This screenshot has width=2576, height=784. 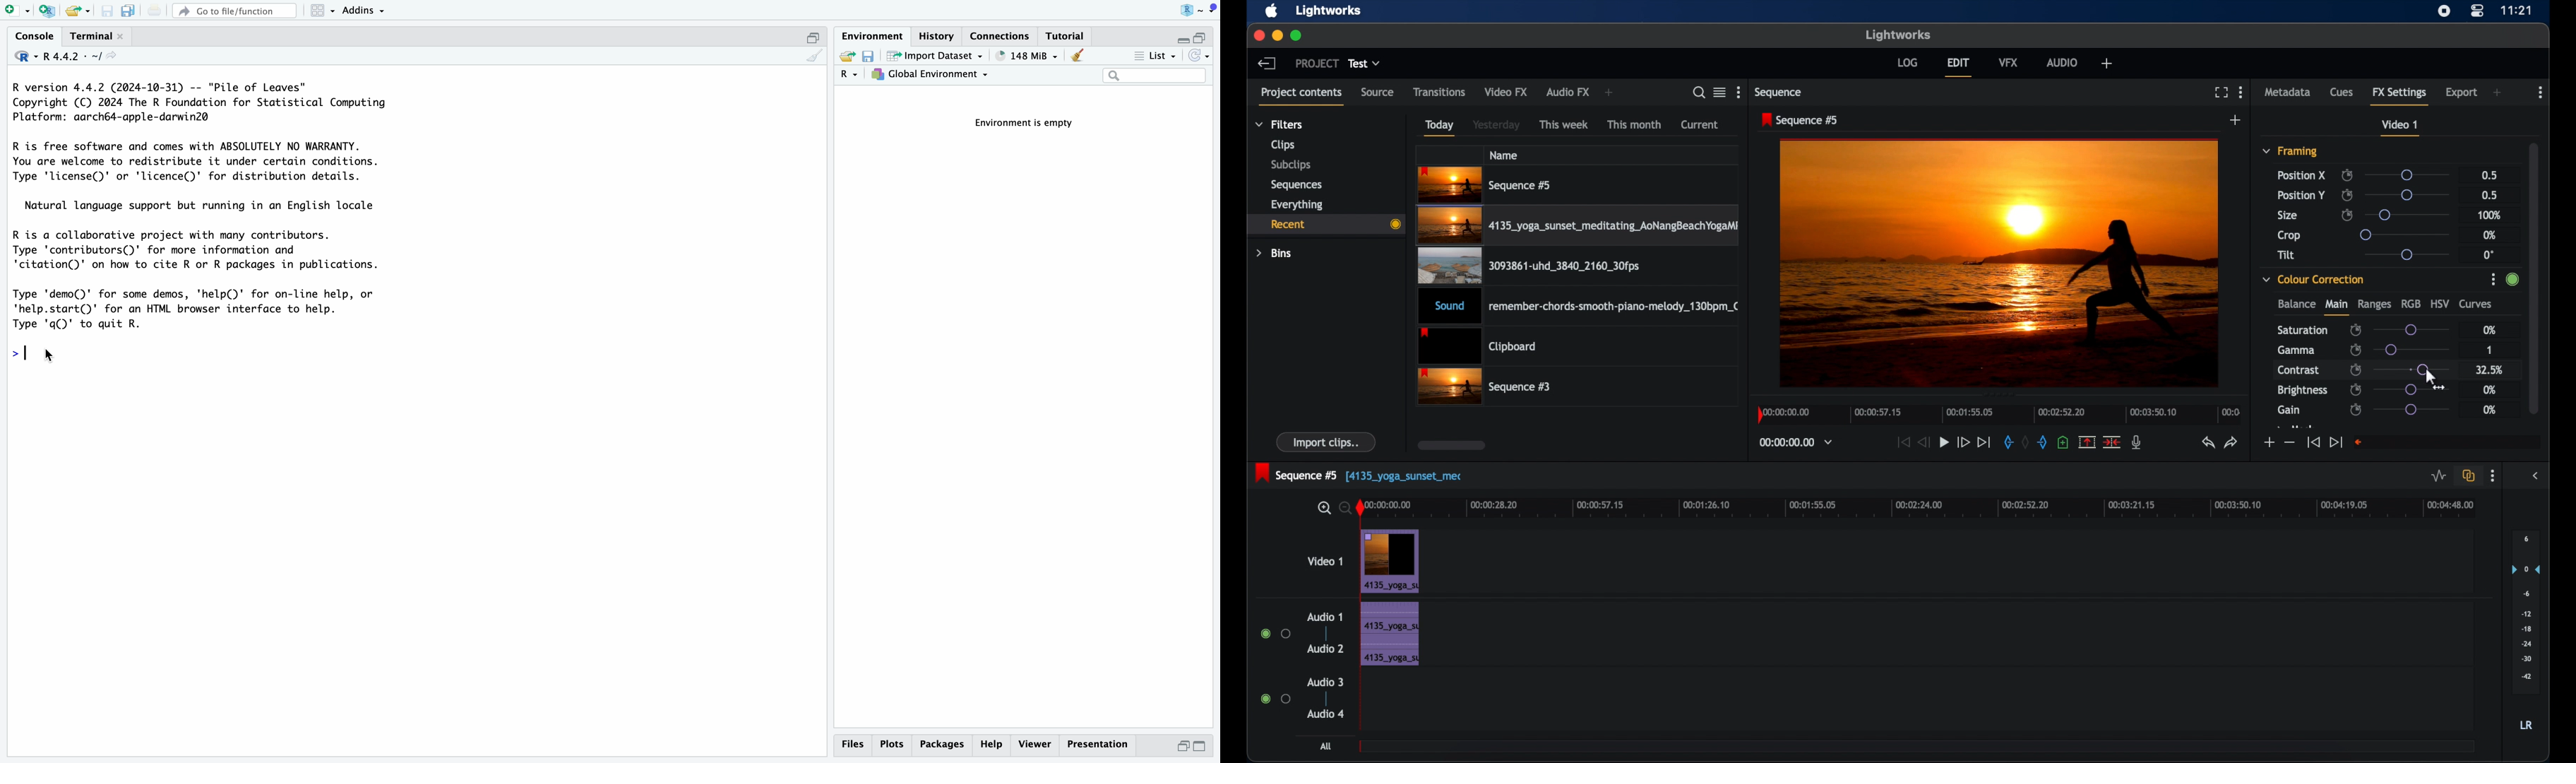 I want to click on today, so click(x=1439, y=128).